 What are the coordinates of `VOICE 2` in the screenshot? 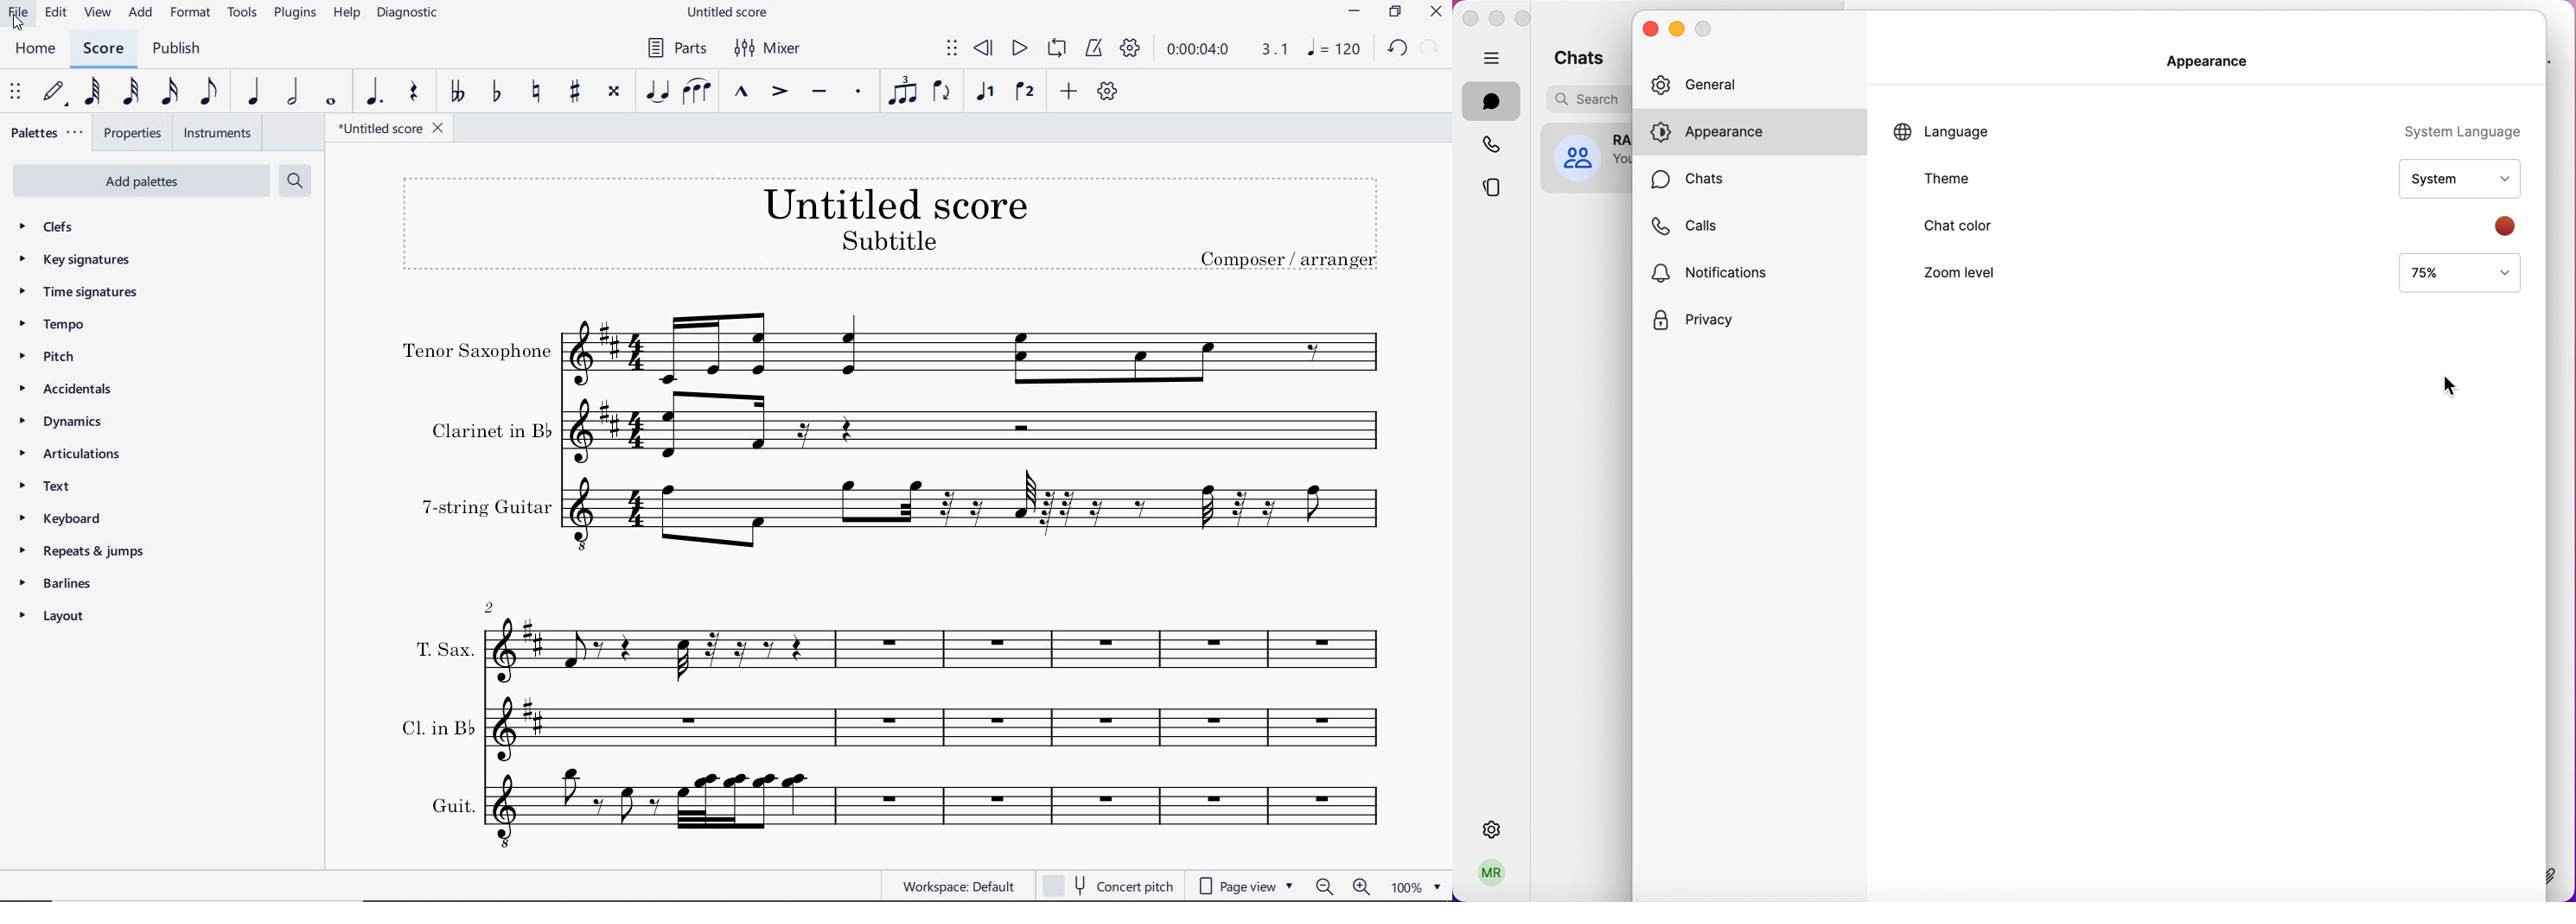 It's located at (1026, 92).